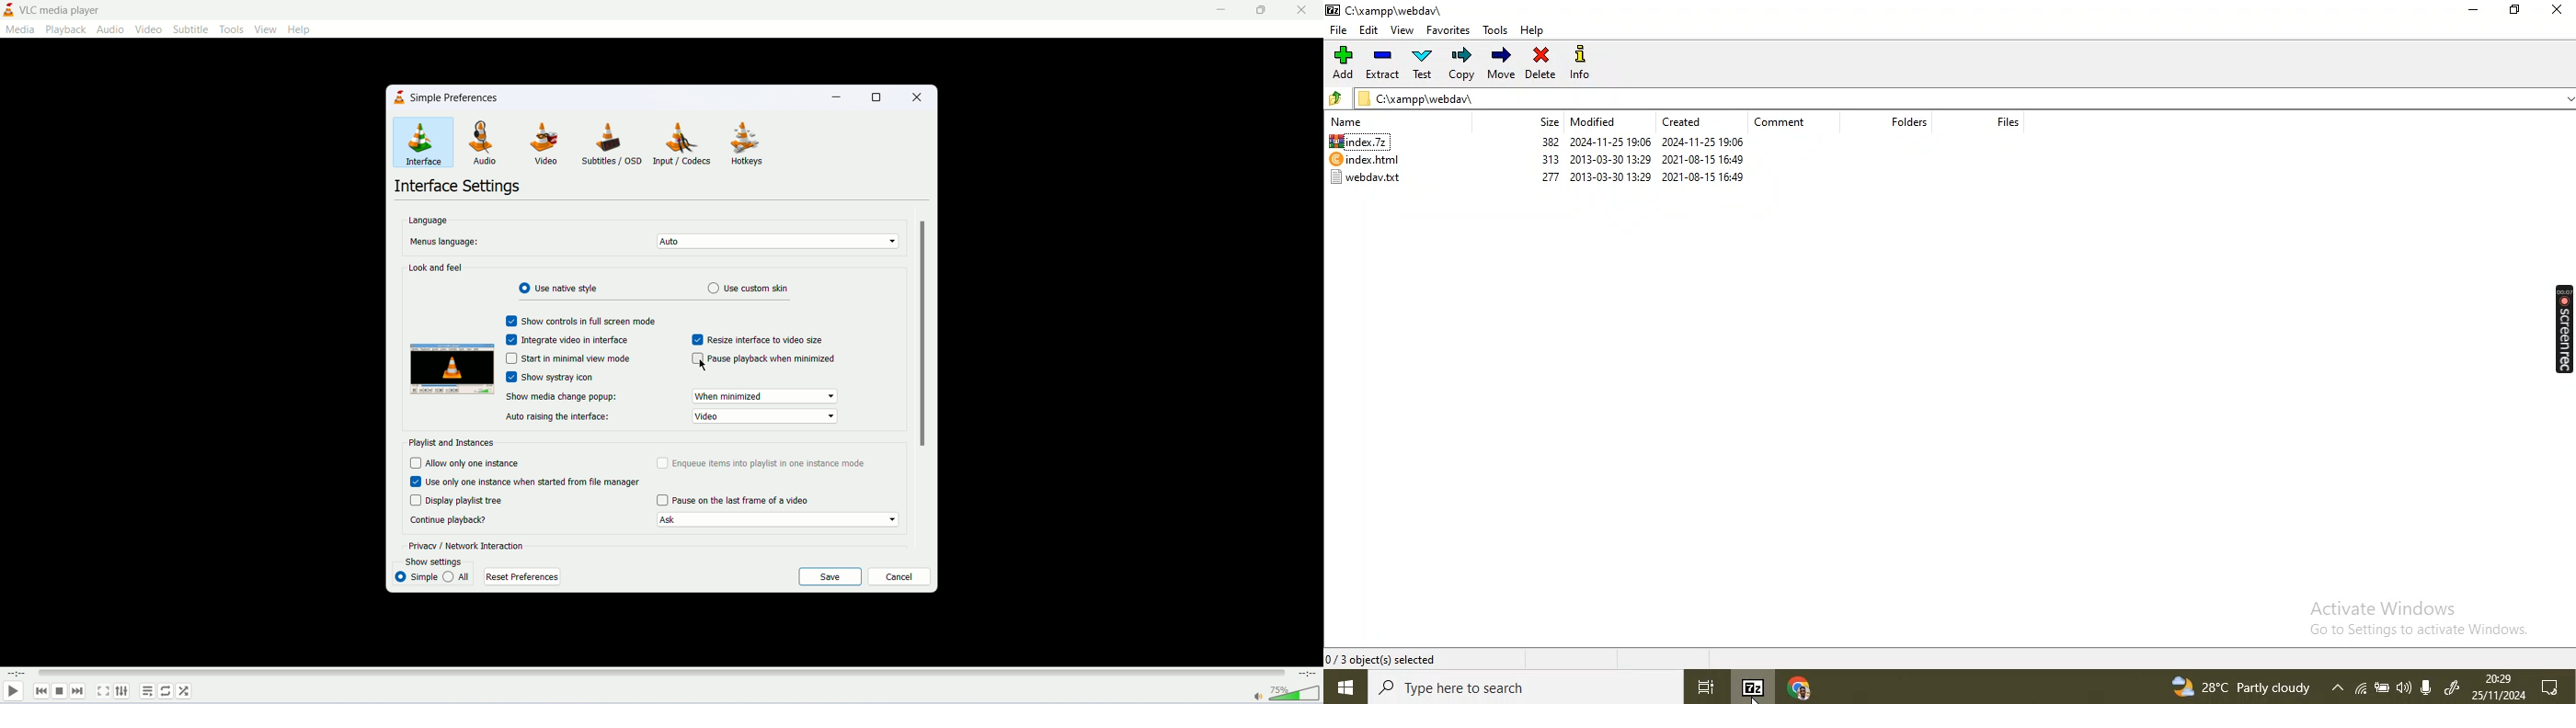 This screenshot has height=728, width=2576. What do you see at coordinates (777, 521) in the screenshot?
I see `ask` at bounding box center [777, 521].